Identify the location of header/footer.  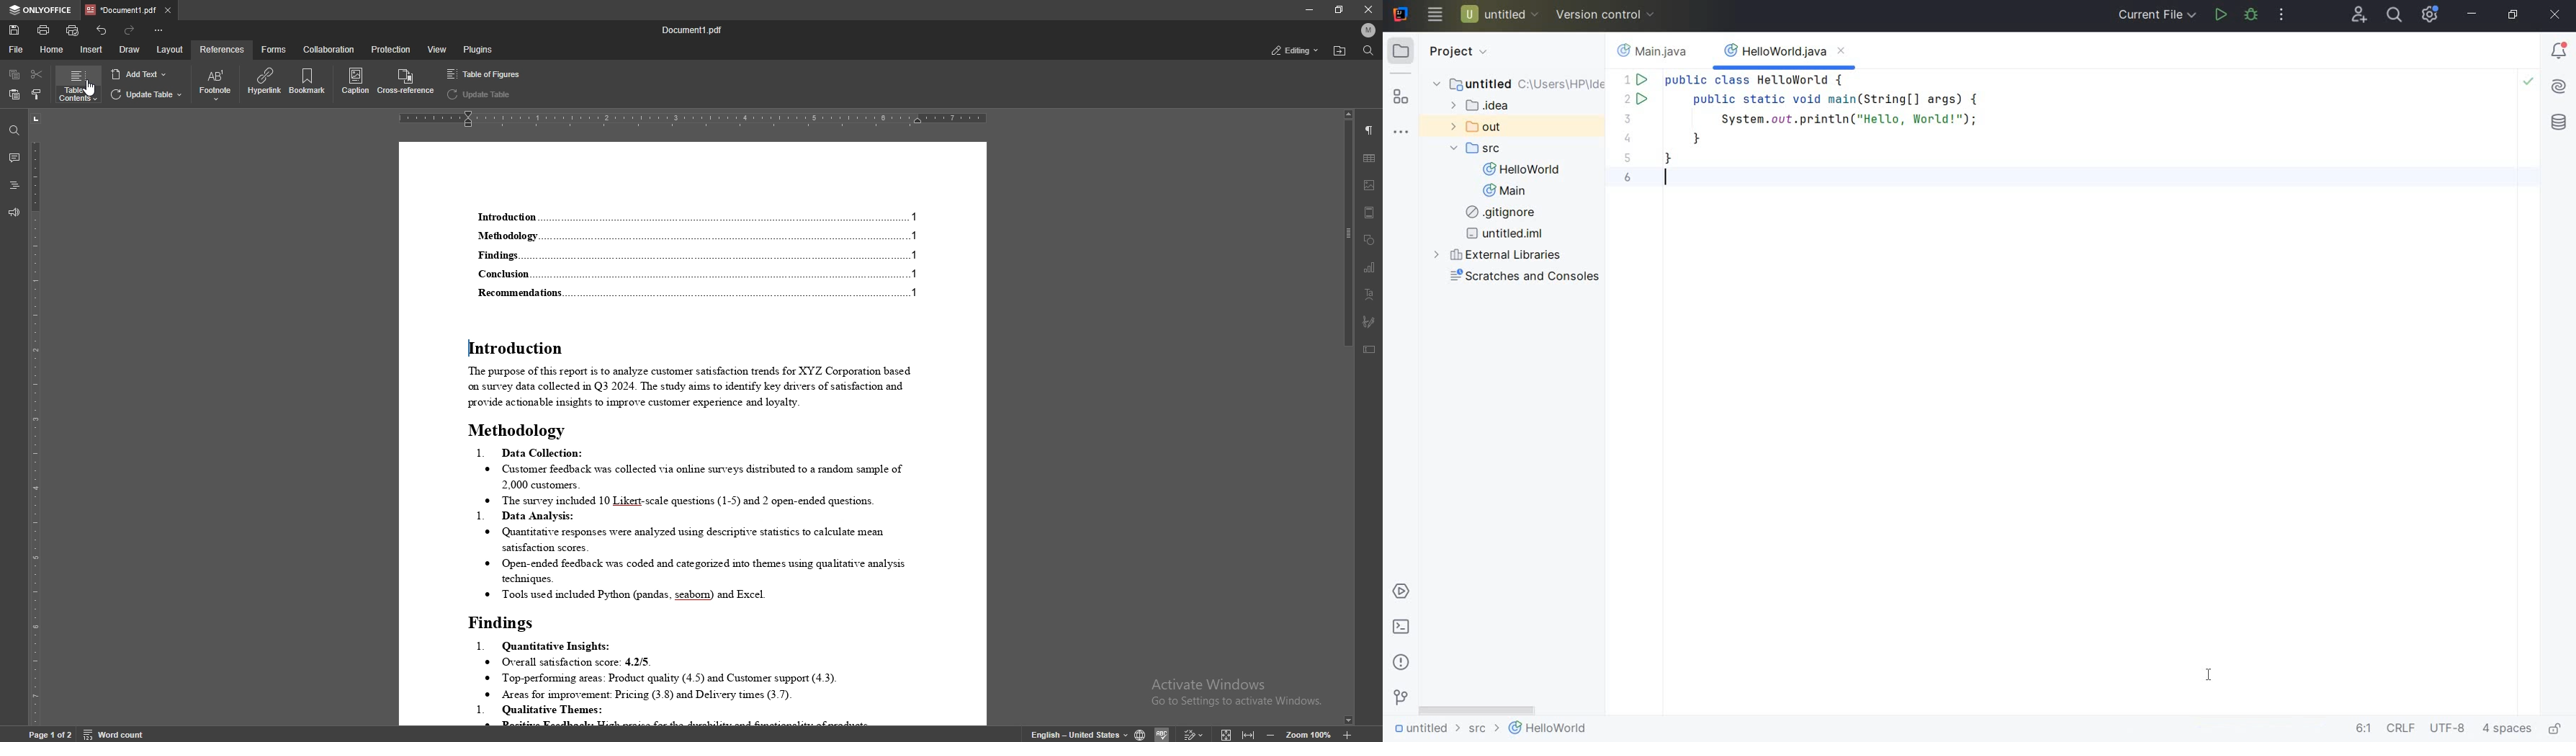
(1370, 213).